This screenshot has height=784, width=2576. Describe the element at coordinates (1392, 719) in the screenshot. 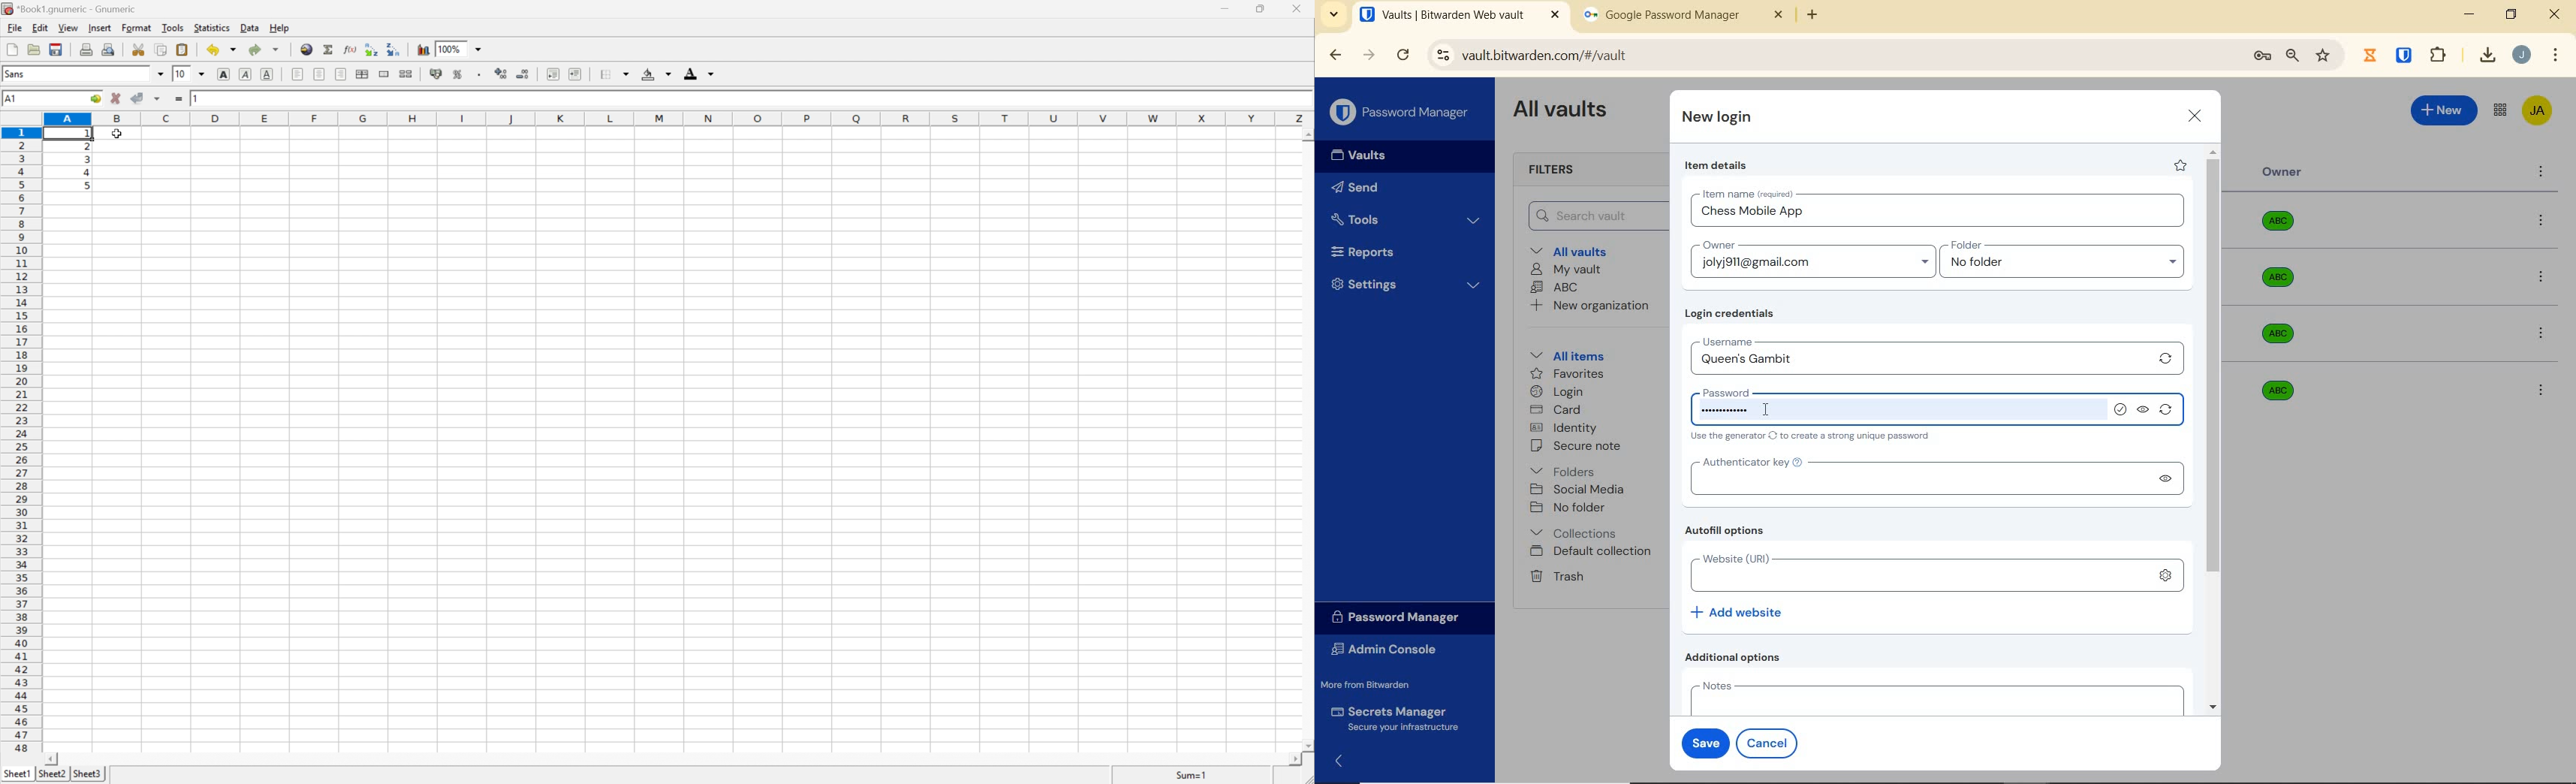

I see `Secrets Manager` at that location.